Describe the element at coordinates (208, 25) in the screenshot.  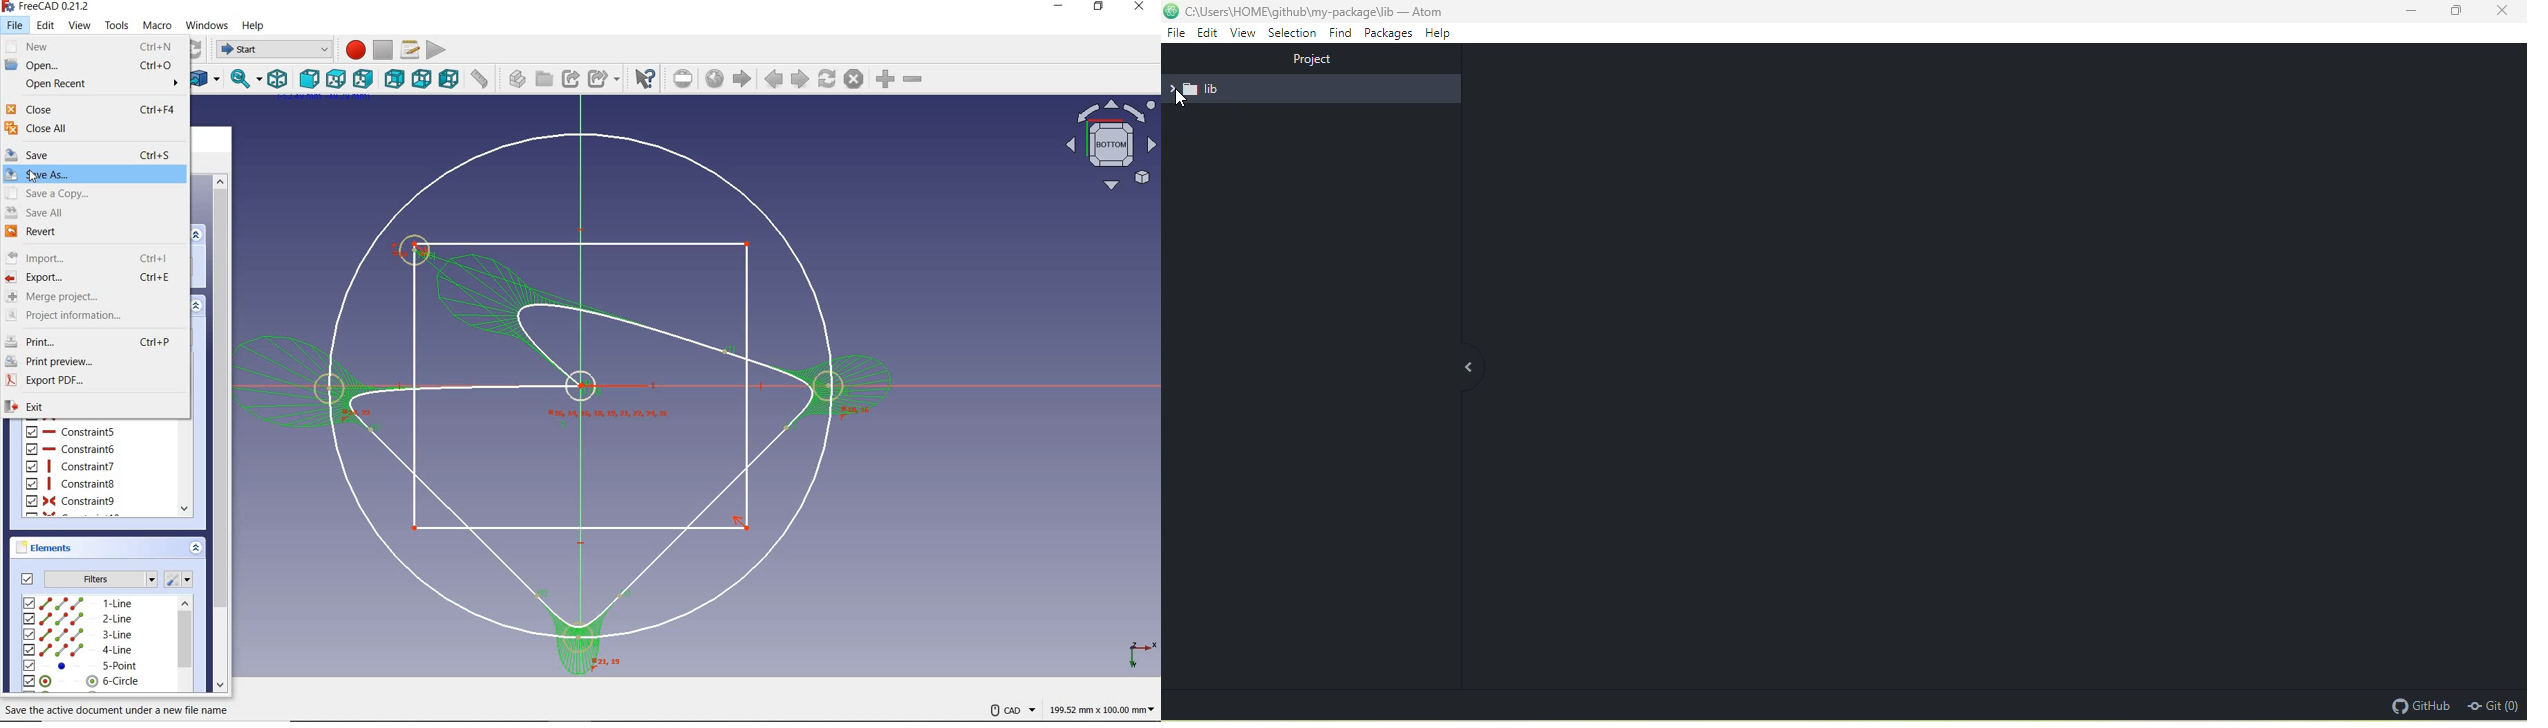
I see `windows` at that location.